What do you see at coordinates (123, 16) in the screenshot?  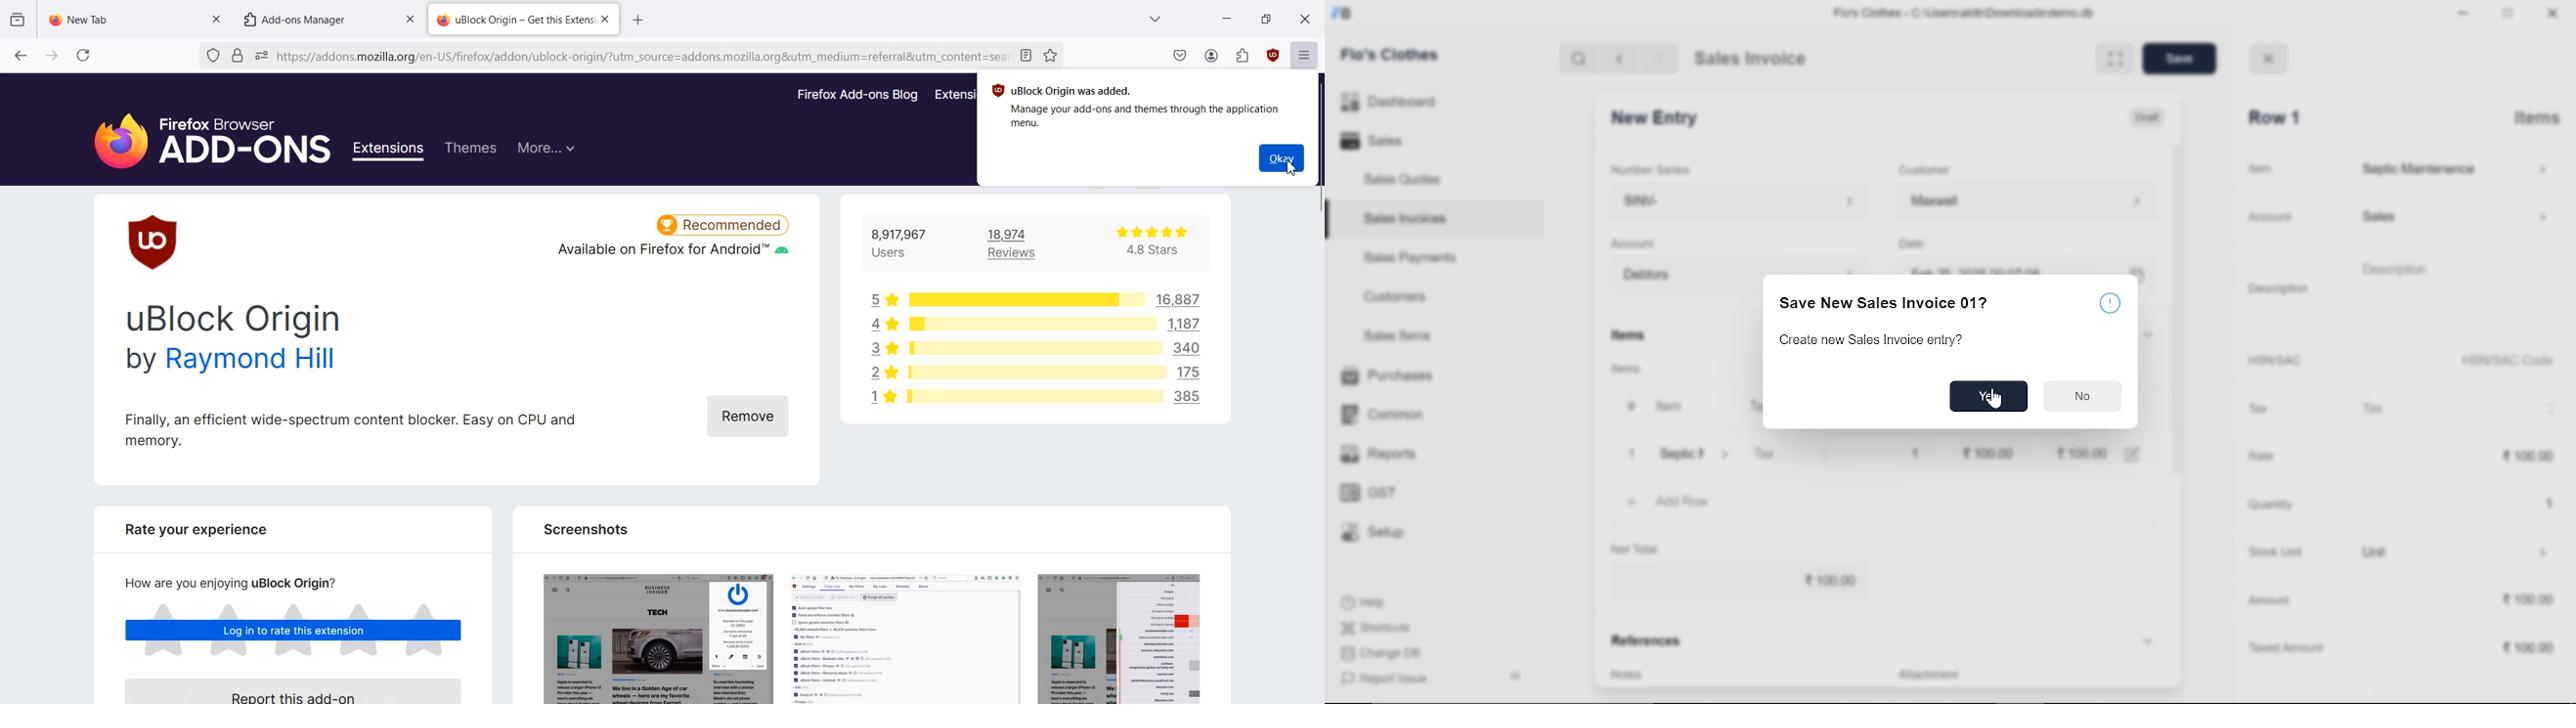 I see `New Tab` at bounding box center [123, 16].